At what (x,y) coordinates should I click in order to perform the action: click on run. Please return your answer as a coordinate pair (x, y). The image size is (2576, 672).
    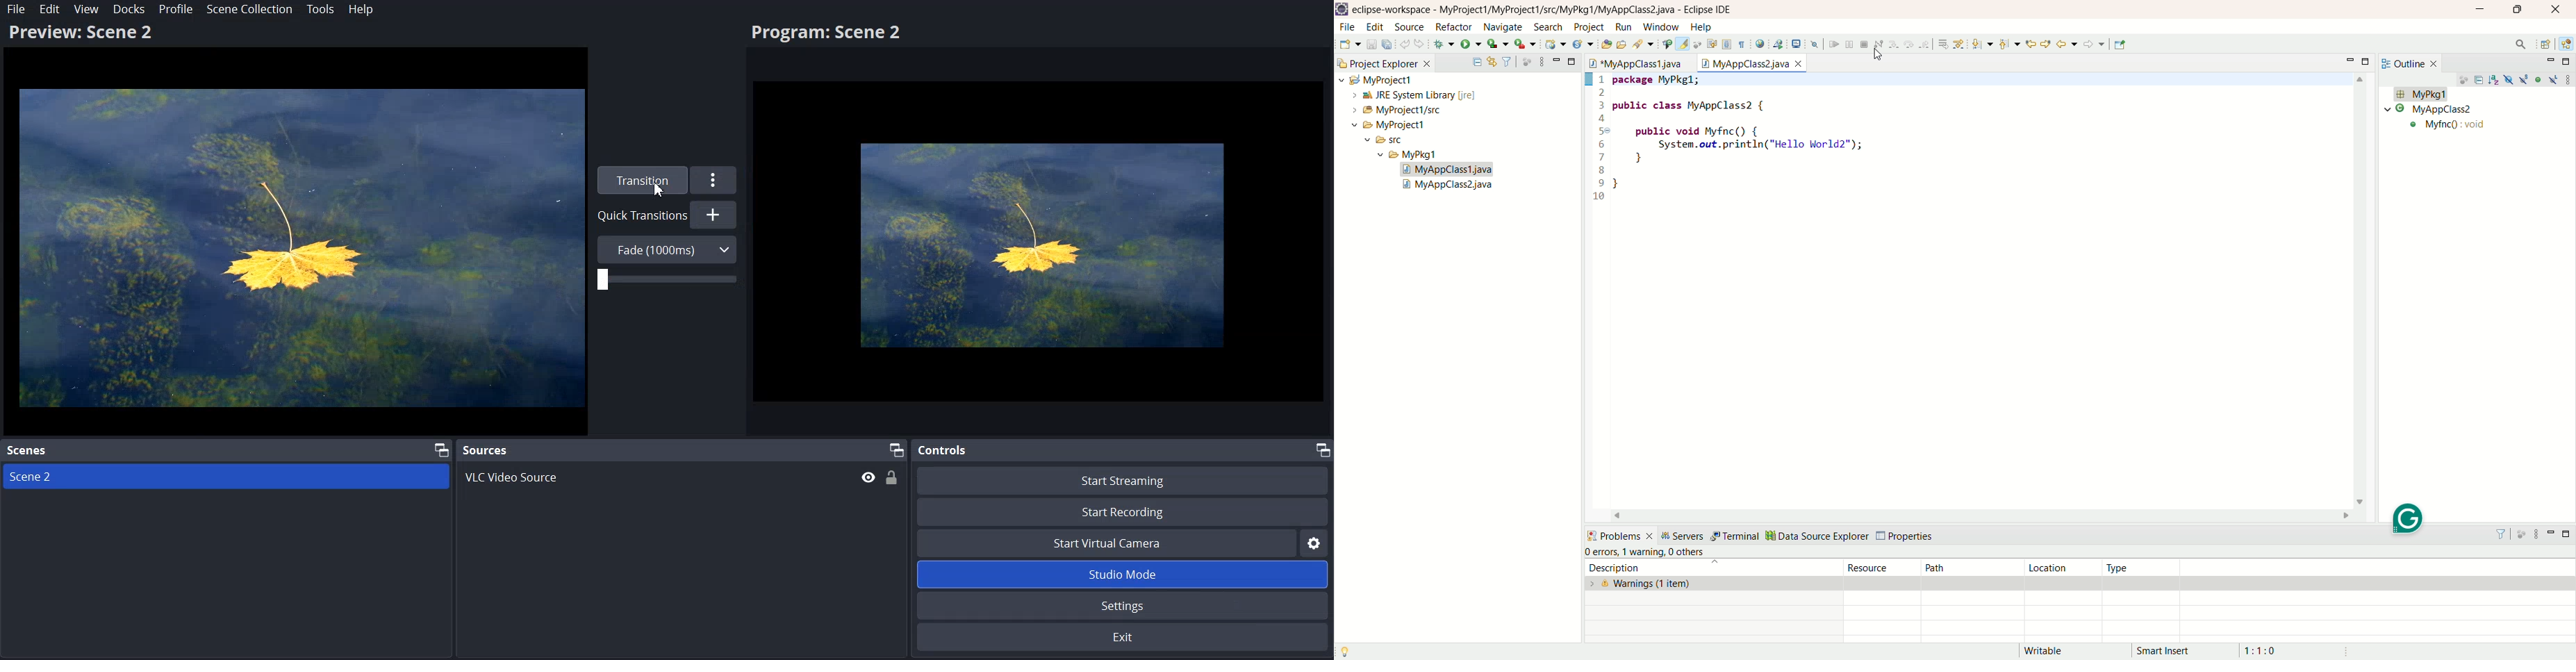
    Looking at the image, I should click on (1472, 45).